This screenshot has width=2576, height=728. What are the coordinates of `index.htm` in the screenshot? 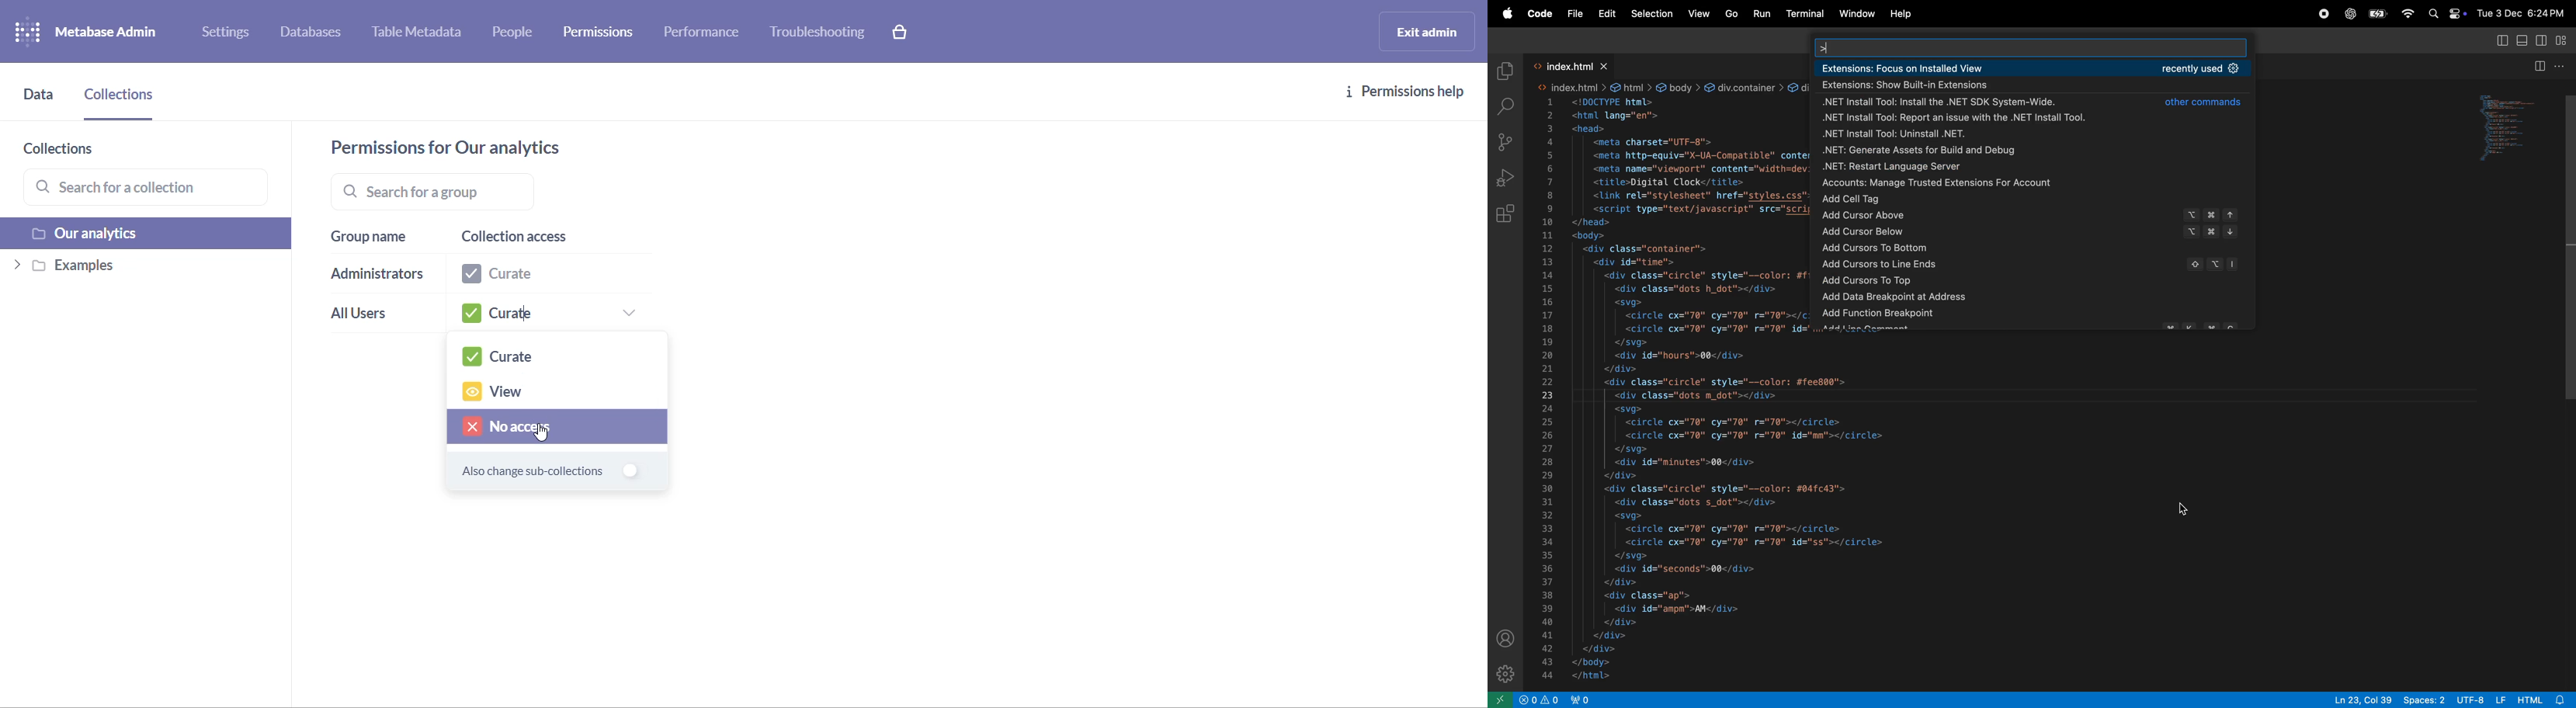 It's located at (1569, 88).